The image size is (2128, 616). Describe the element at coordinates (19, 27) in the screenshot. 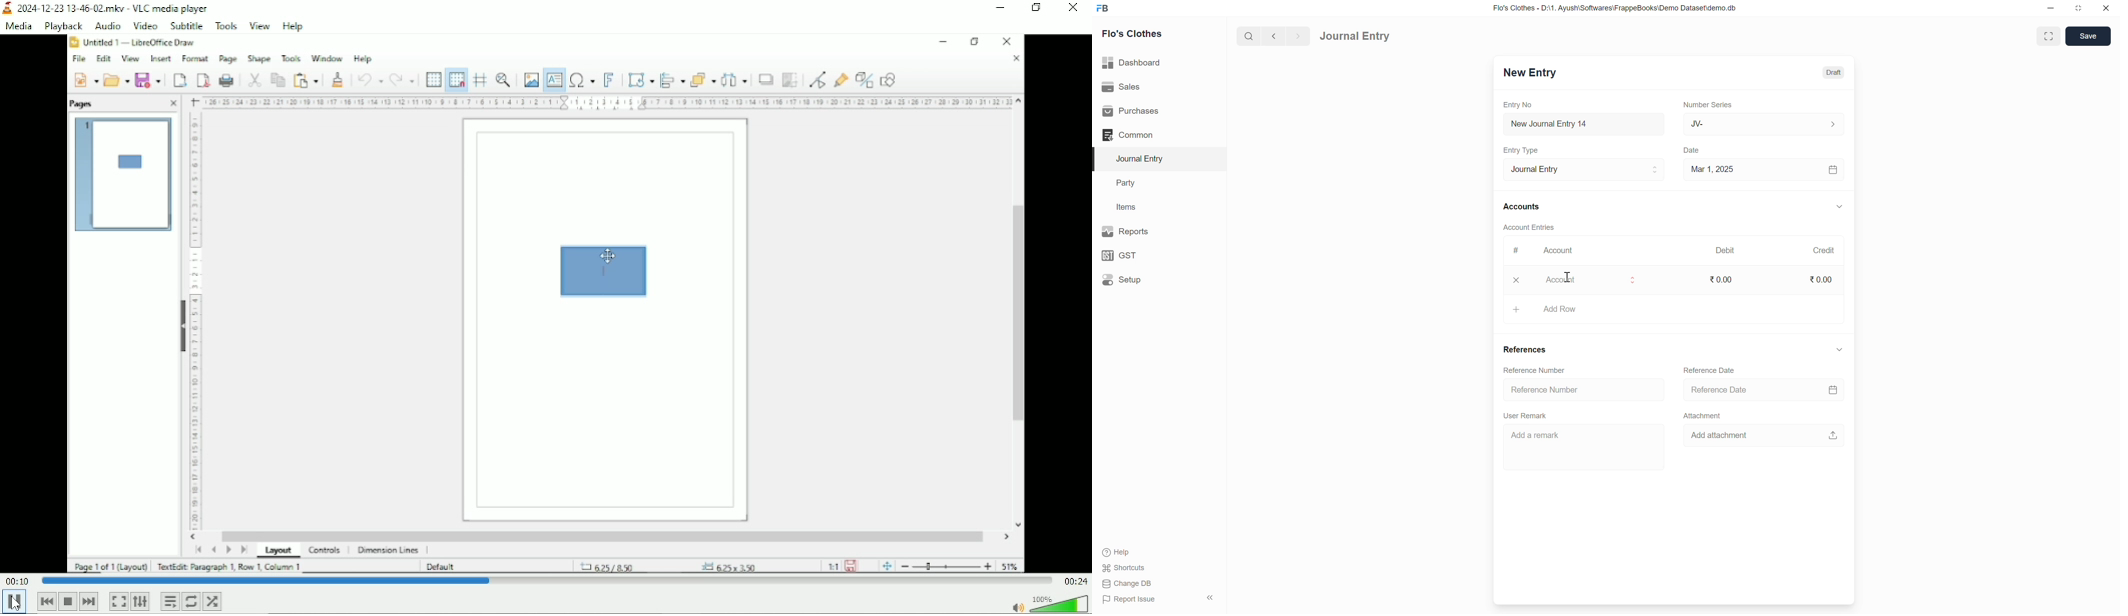

I see `Media` at that location.